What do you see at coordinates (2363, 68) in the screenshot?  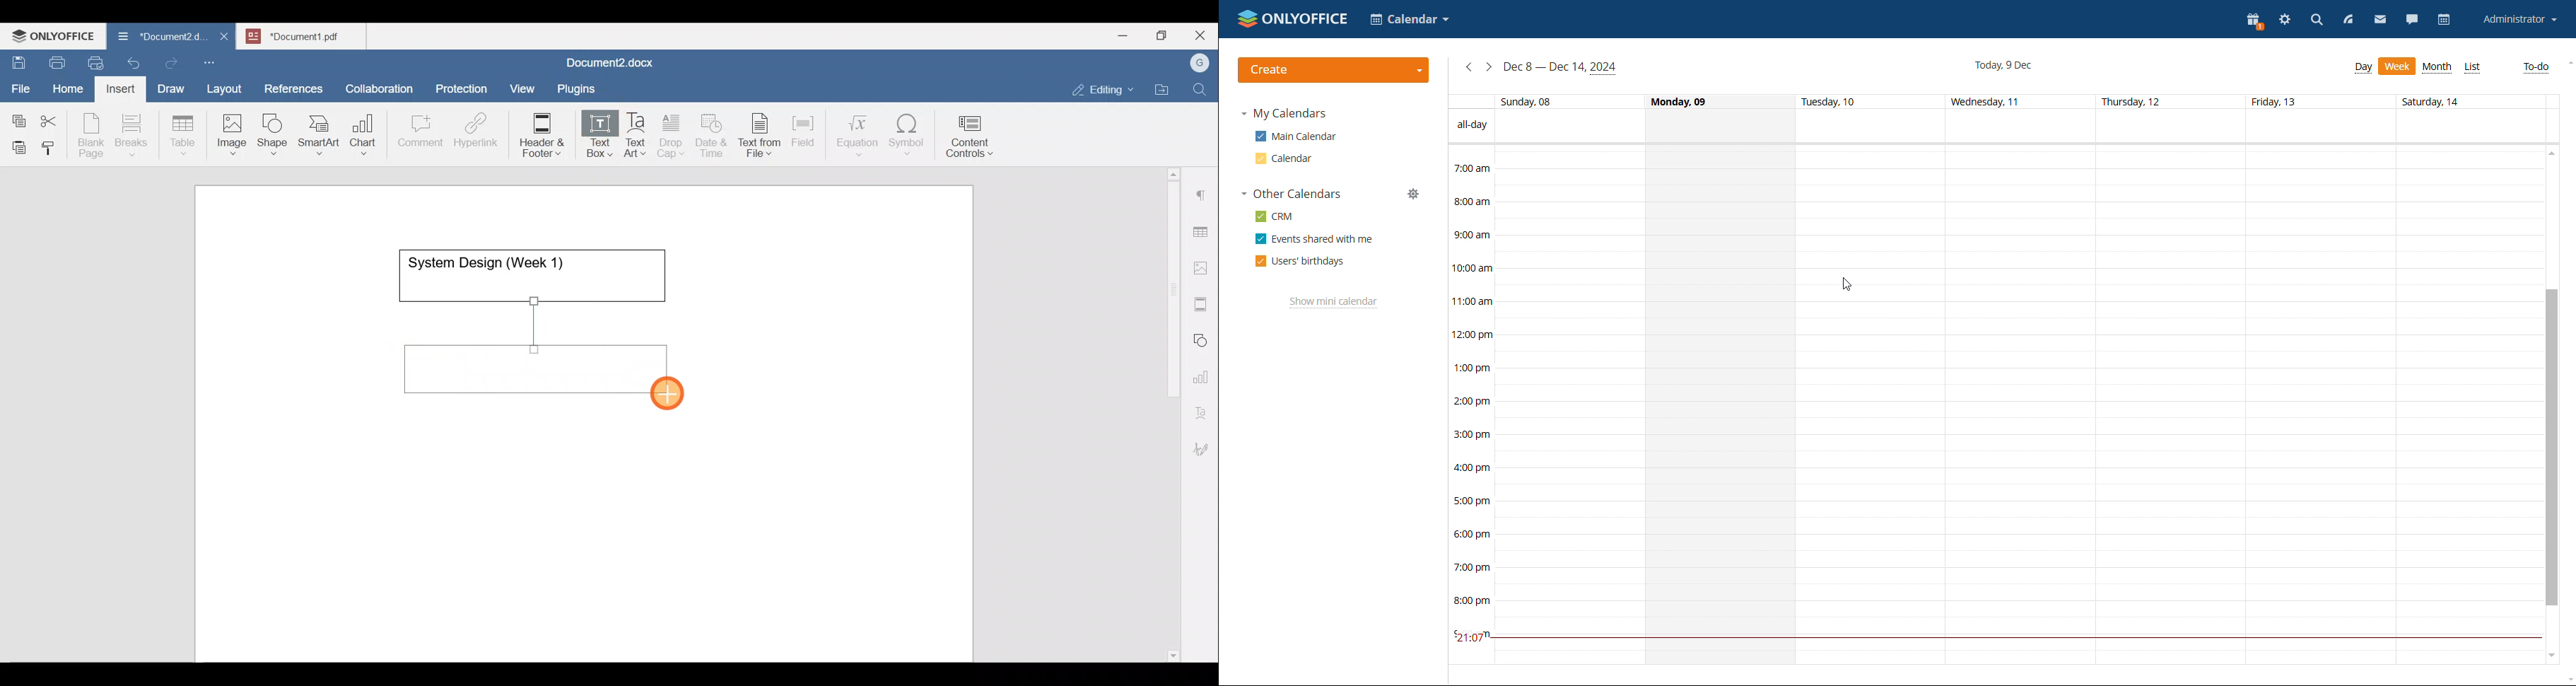 I see `day view` at bounding box center [2363, 68].